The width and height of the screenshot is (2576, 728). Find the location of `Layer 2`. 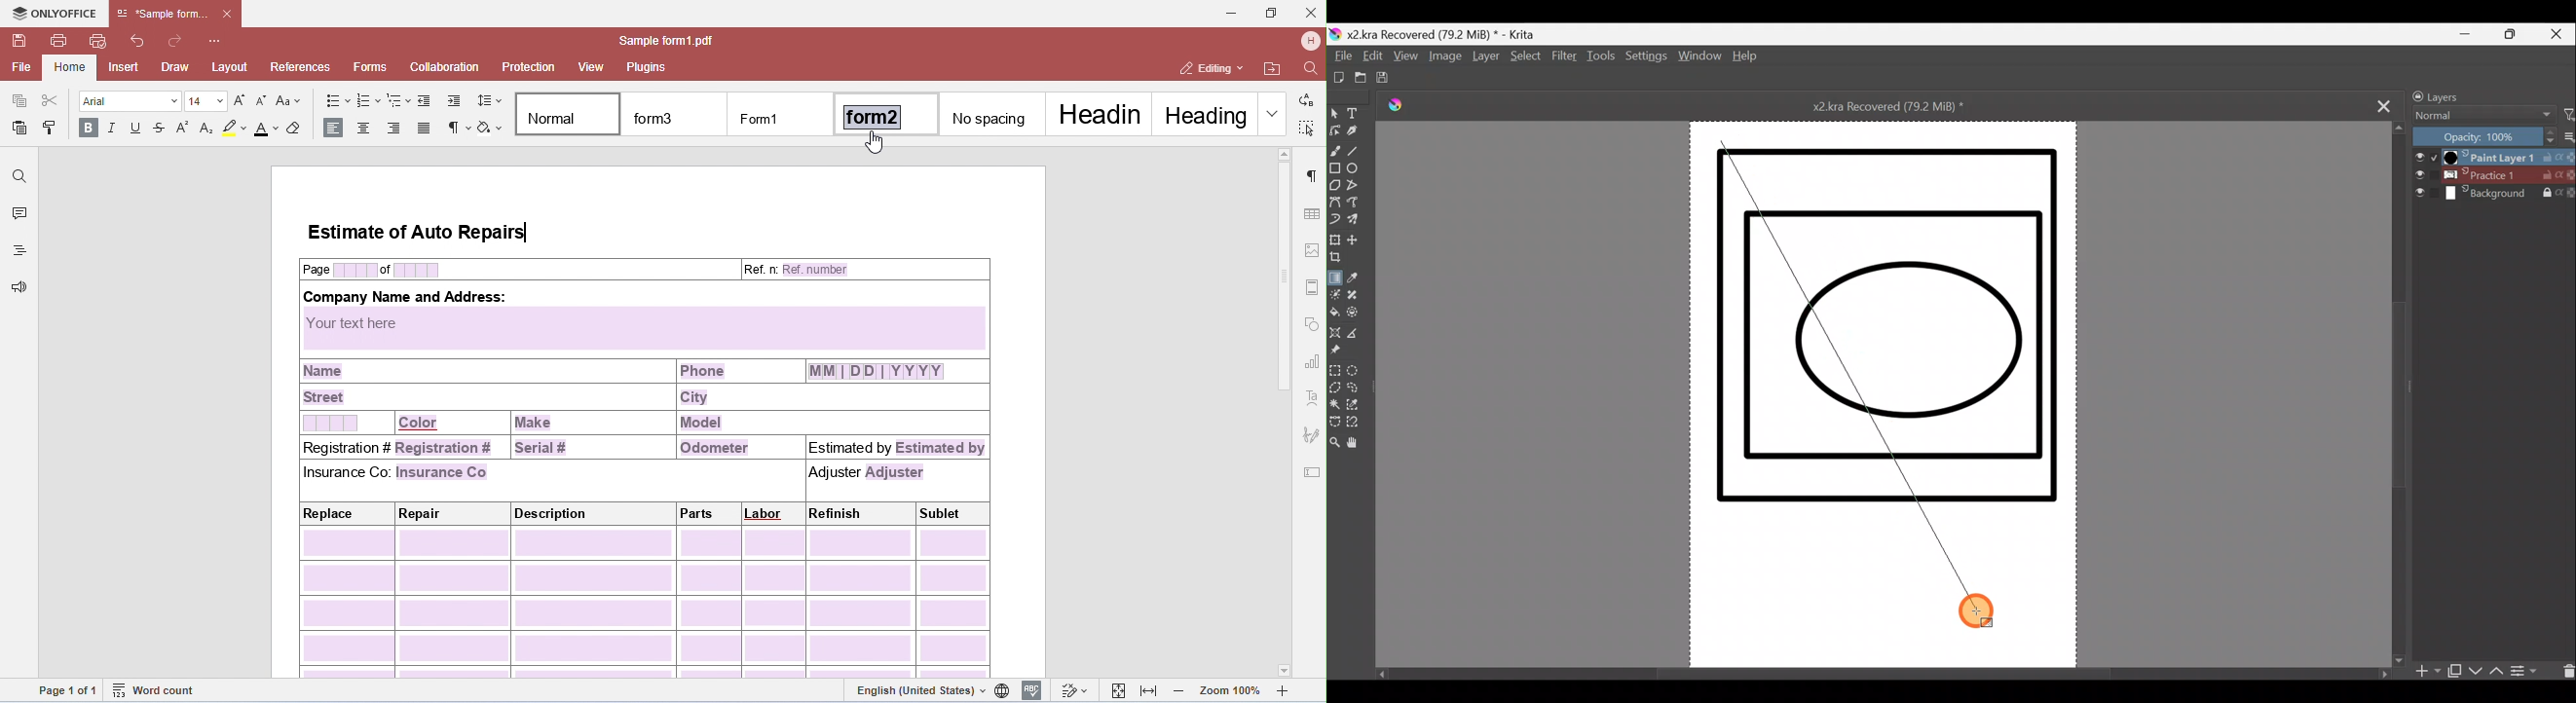

Layer 2 is located at coordinates (2494, 175).